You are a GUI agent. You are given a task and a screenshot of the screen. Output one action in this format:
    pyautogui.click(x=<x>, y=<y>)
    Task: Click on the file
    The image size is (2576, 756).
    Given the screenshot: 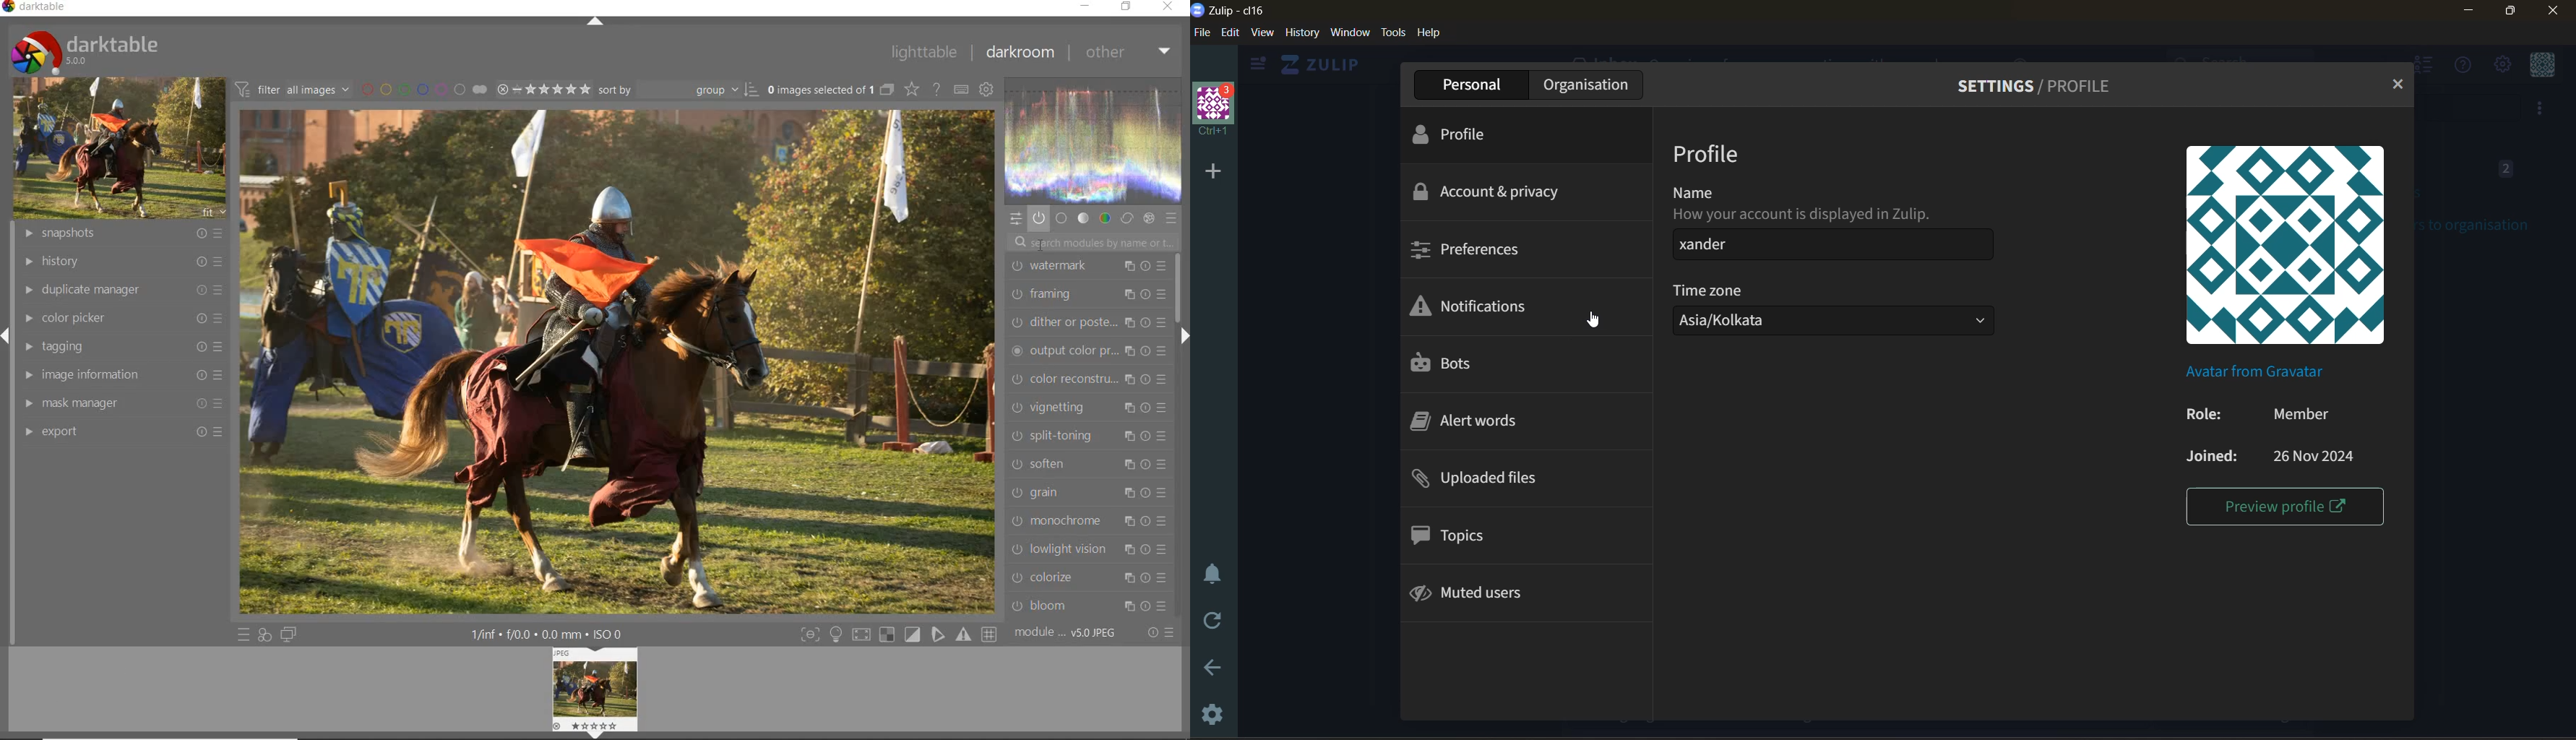 What is the action you would take?
    pyautogui.click(x=1202, y=32)
    